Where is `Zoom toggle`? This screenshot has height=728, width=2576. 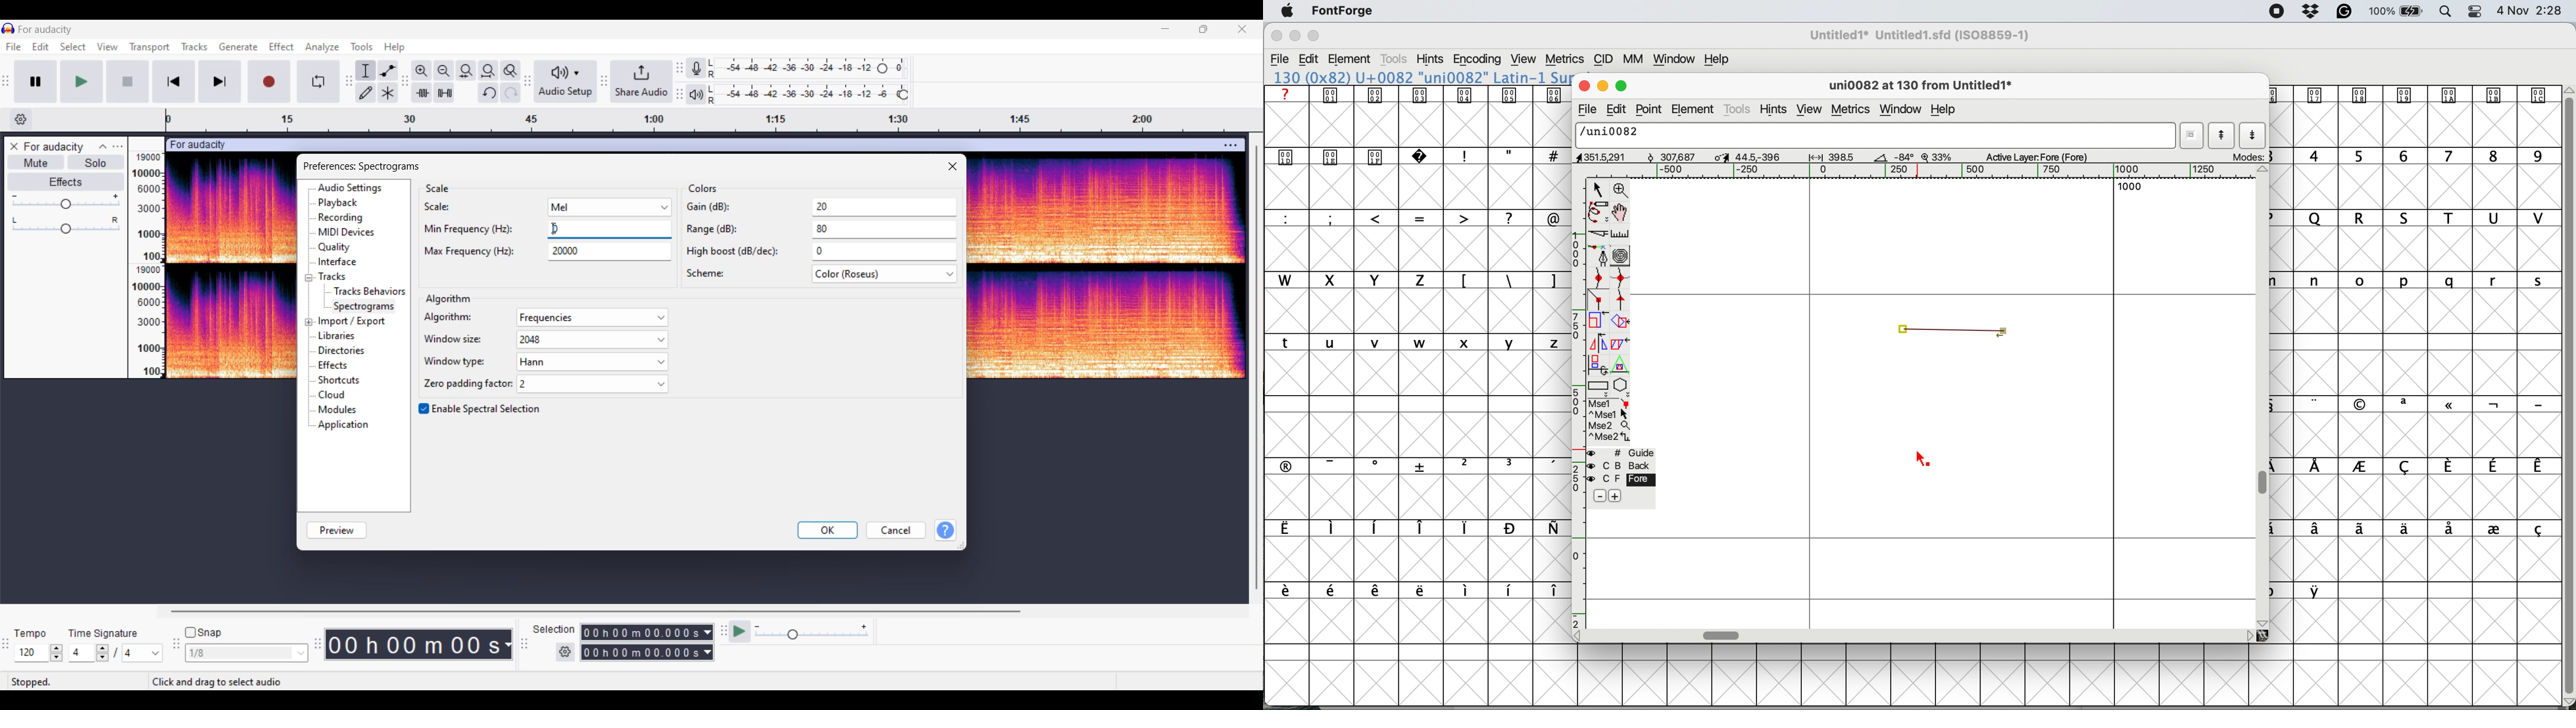 Zoom toggle is located at coordinates (510, 71).